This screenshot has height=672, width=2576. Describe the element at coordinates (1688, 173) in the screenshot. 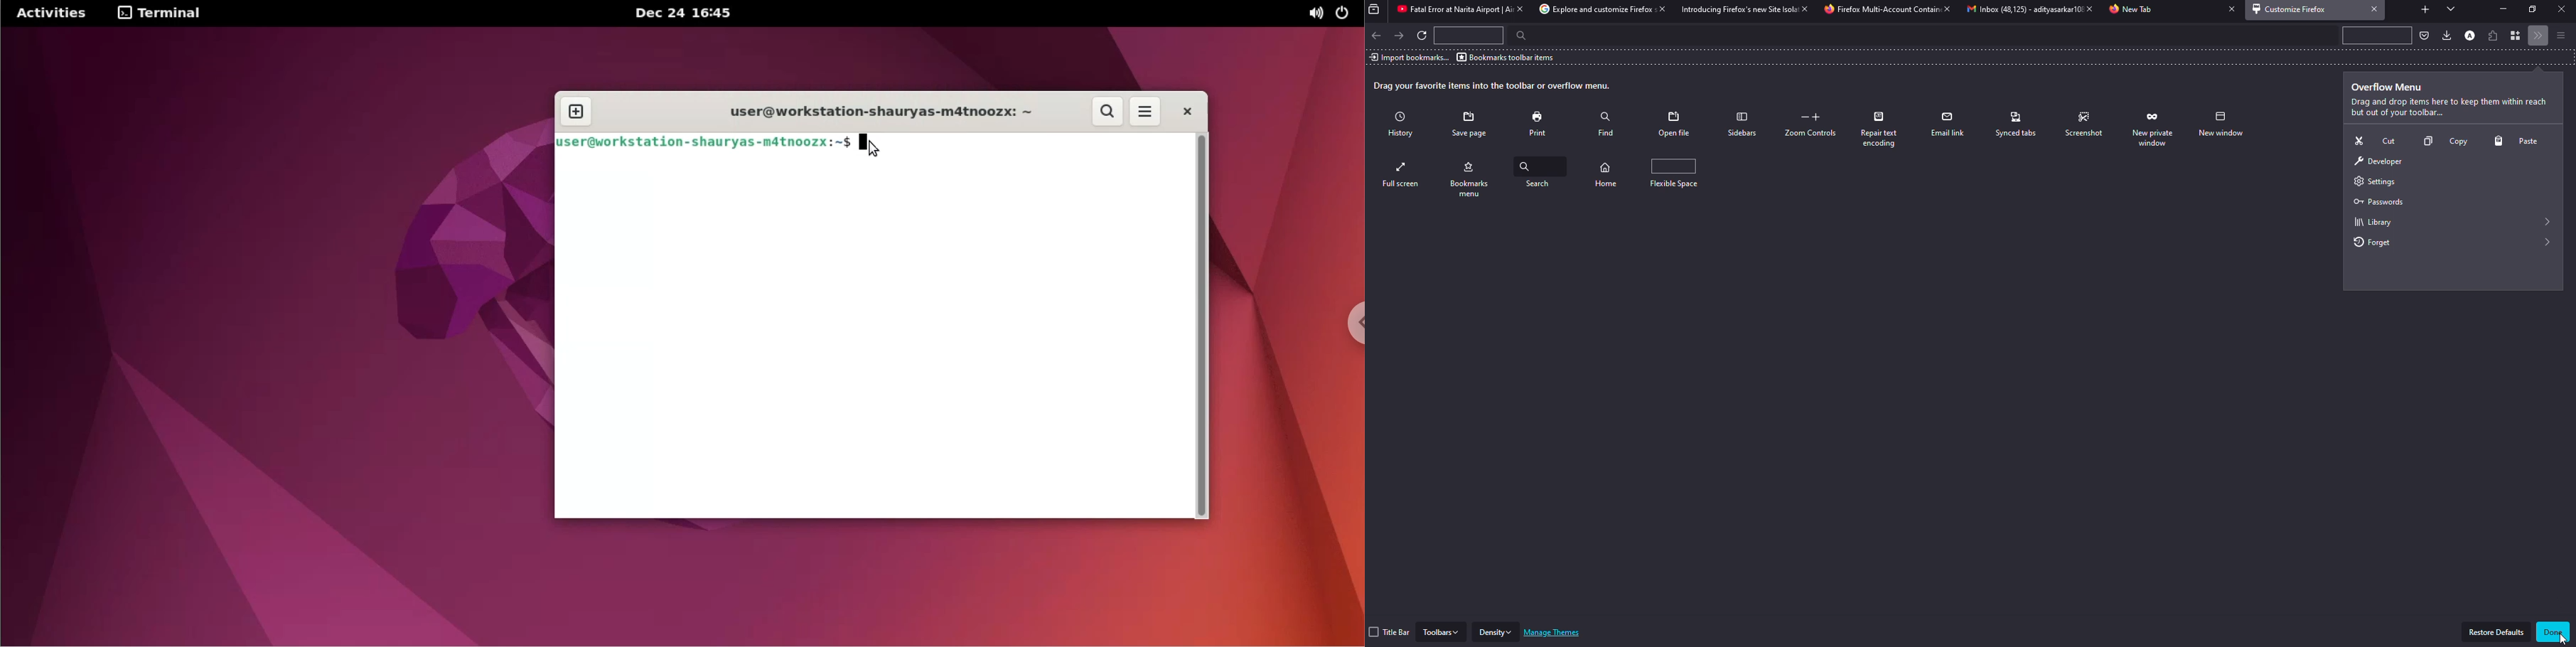

I see `flexible` at that location.